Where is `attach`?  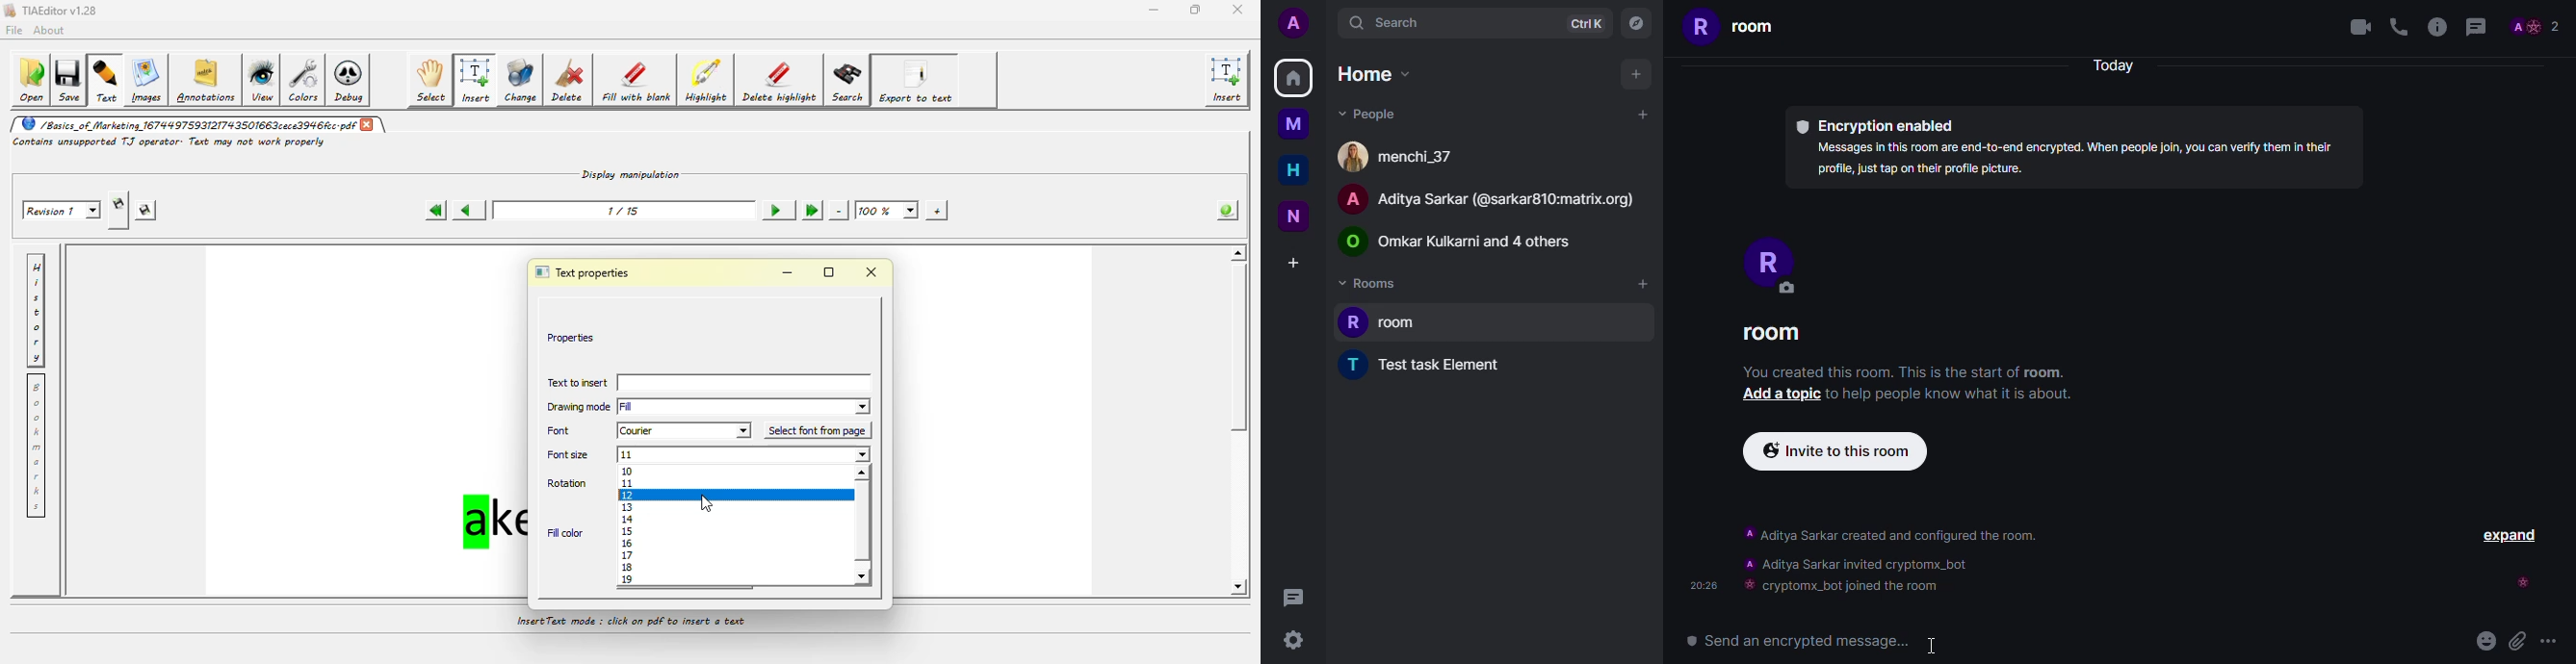 attach is located at coordinates (2516, 640).